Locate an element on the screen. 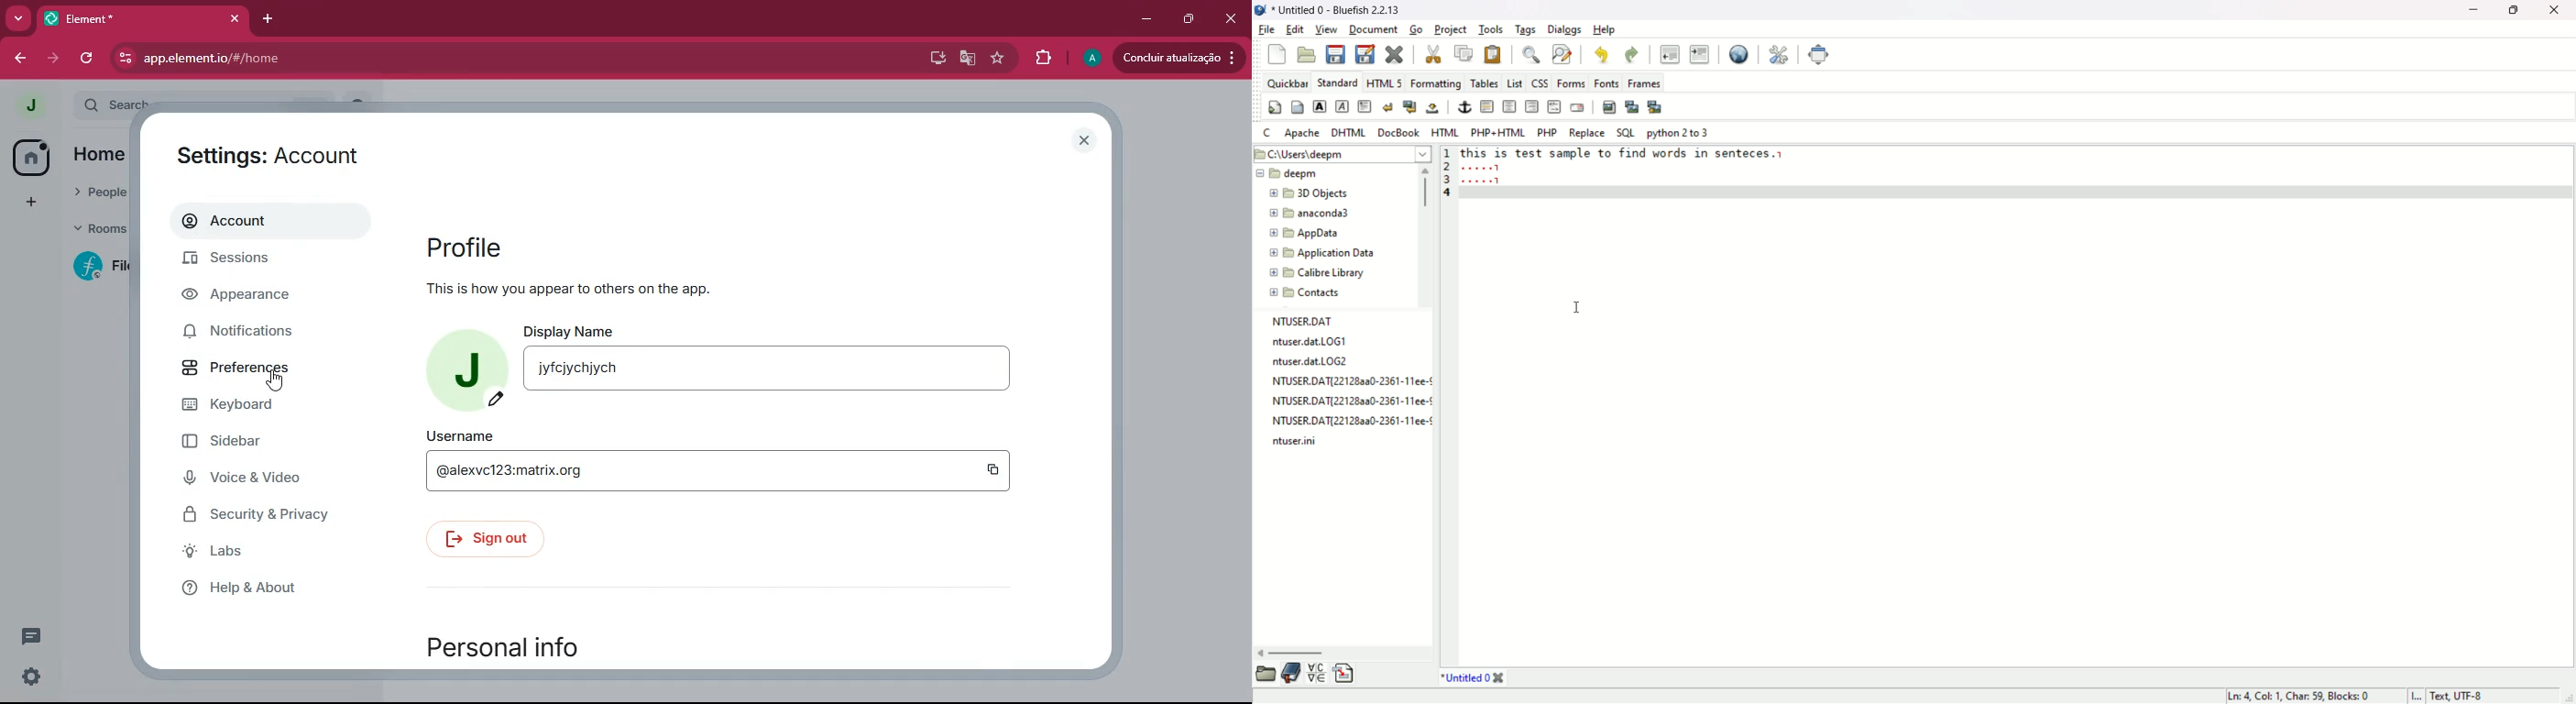 This screenshot has width=2576, height=728. minimize is located at coordinates (2474, 10).